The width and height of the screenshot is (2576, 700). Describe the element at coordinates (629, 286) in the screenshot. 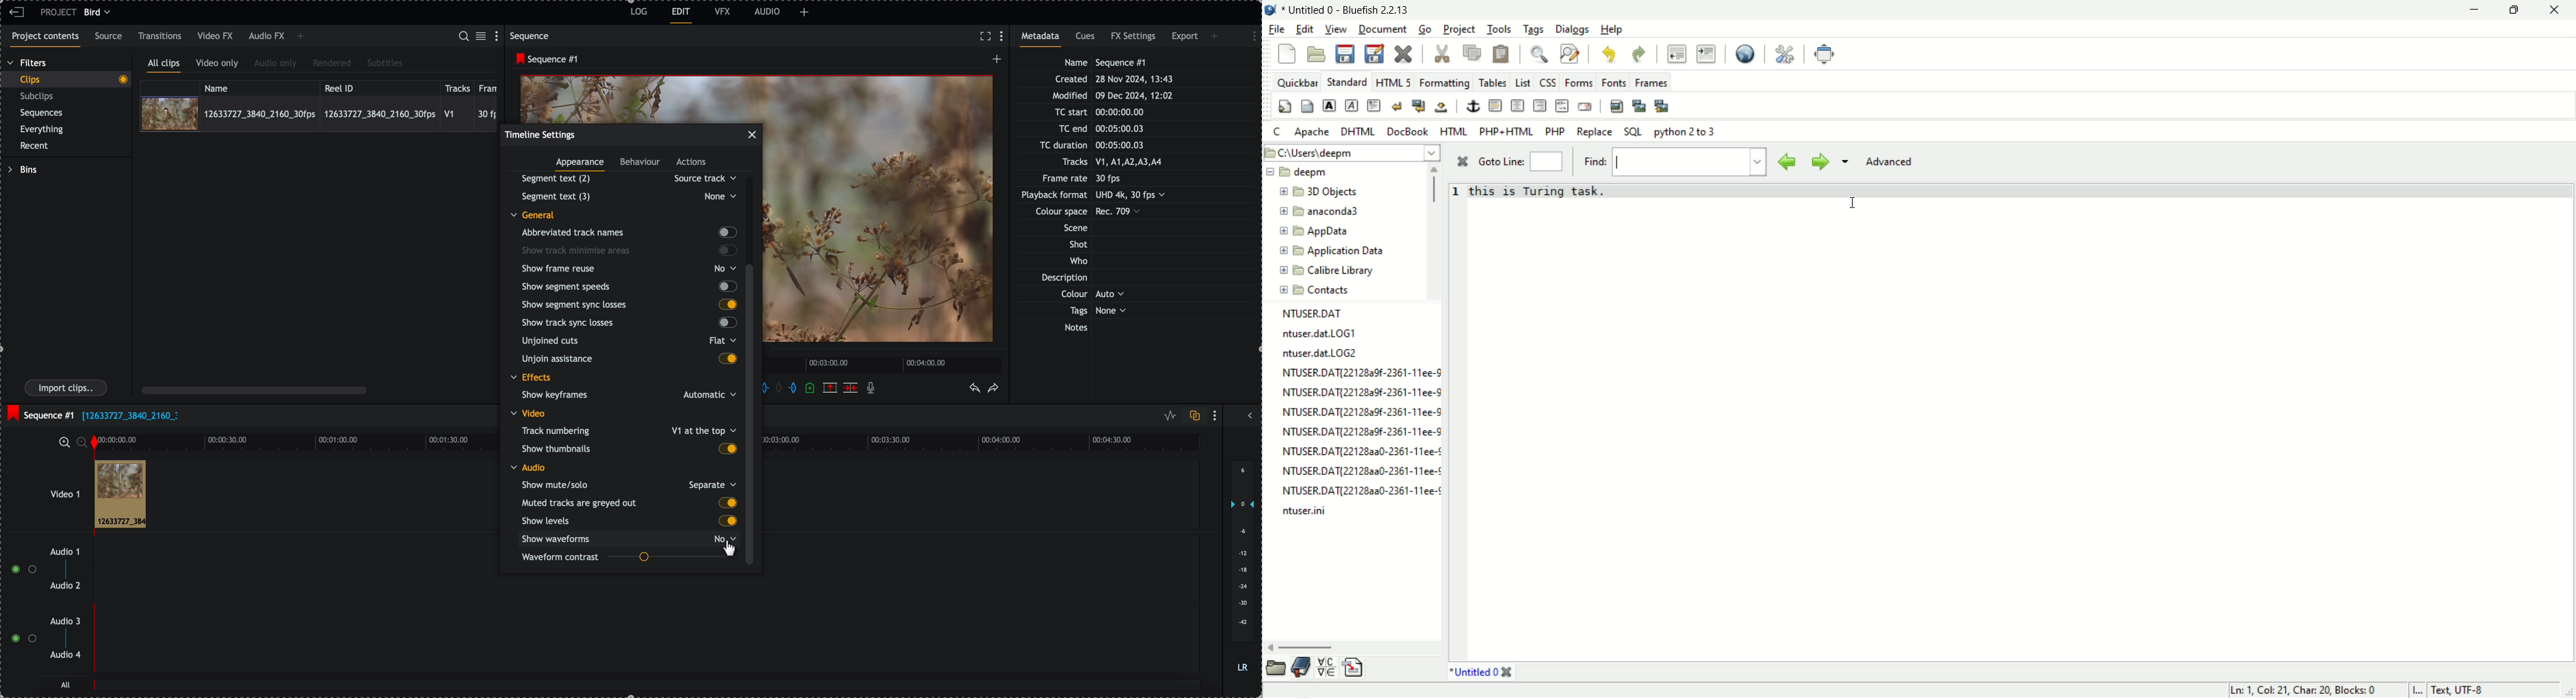

I see `show segment speeds` at that location.